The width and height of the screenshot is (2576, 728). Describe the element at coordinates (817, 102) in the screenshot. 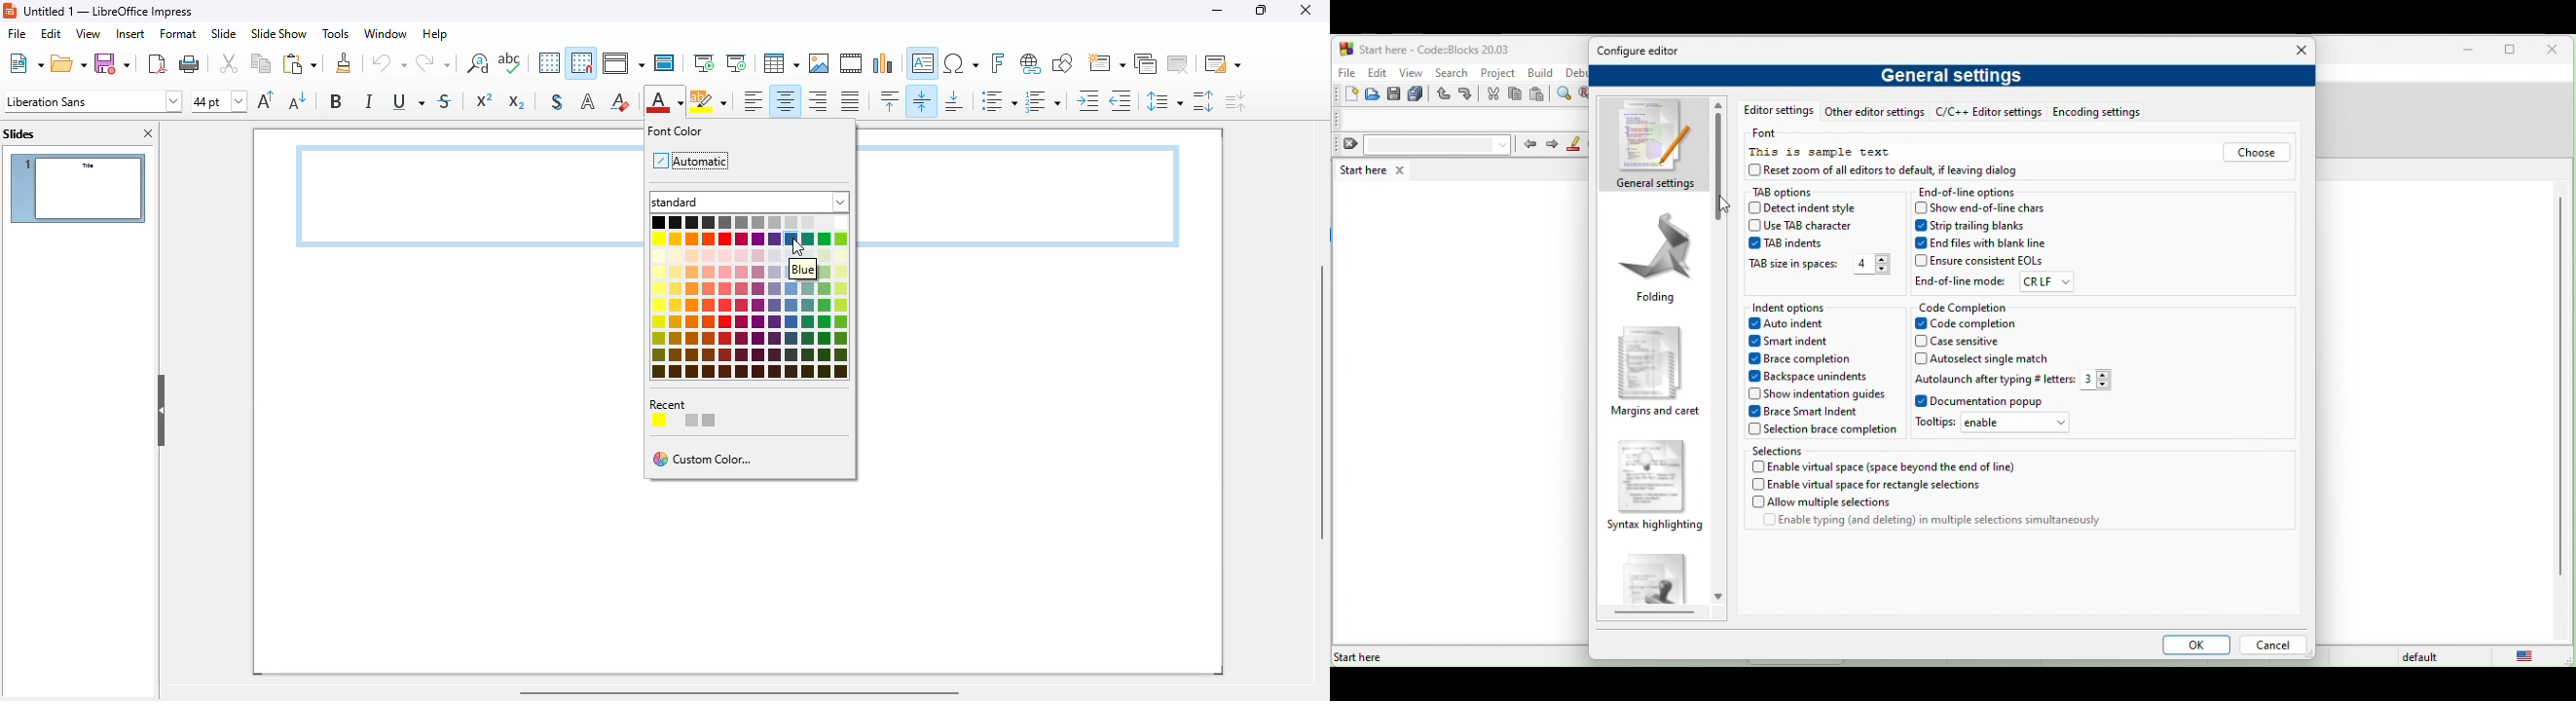

I see `align right` at that location.